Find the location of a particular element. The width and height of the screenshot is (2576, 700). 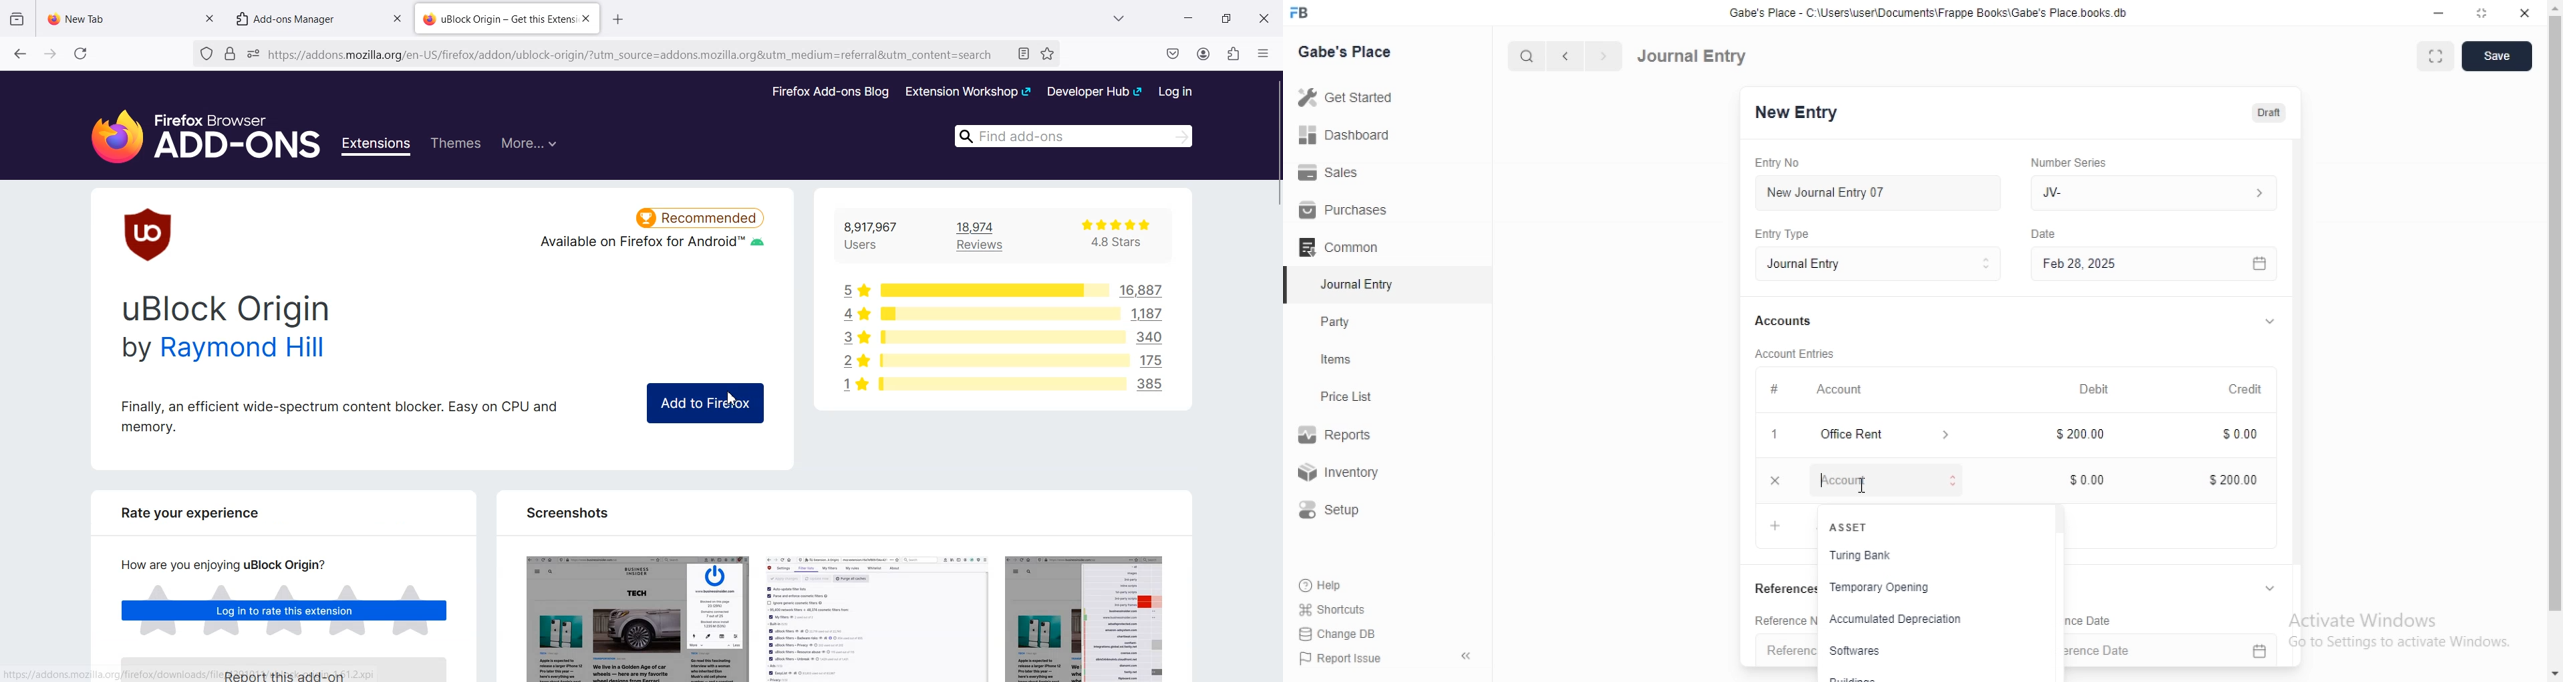

‘References is located at coordinates (1788, 587).